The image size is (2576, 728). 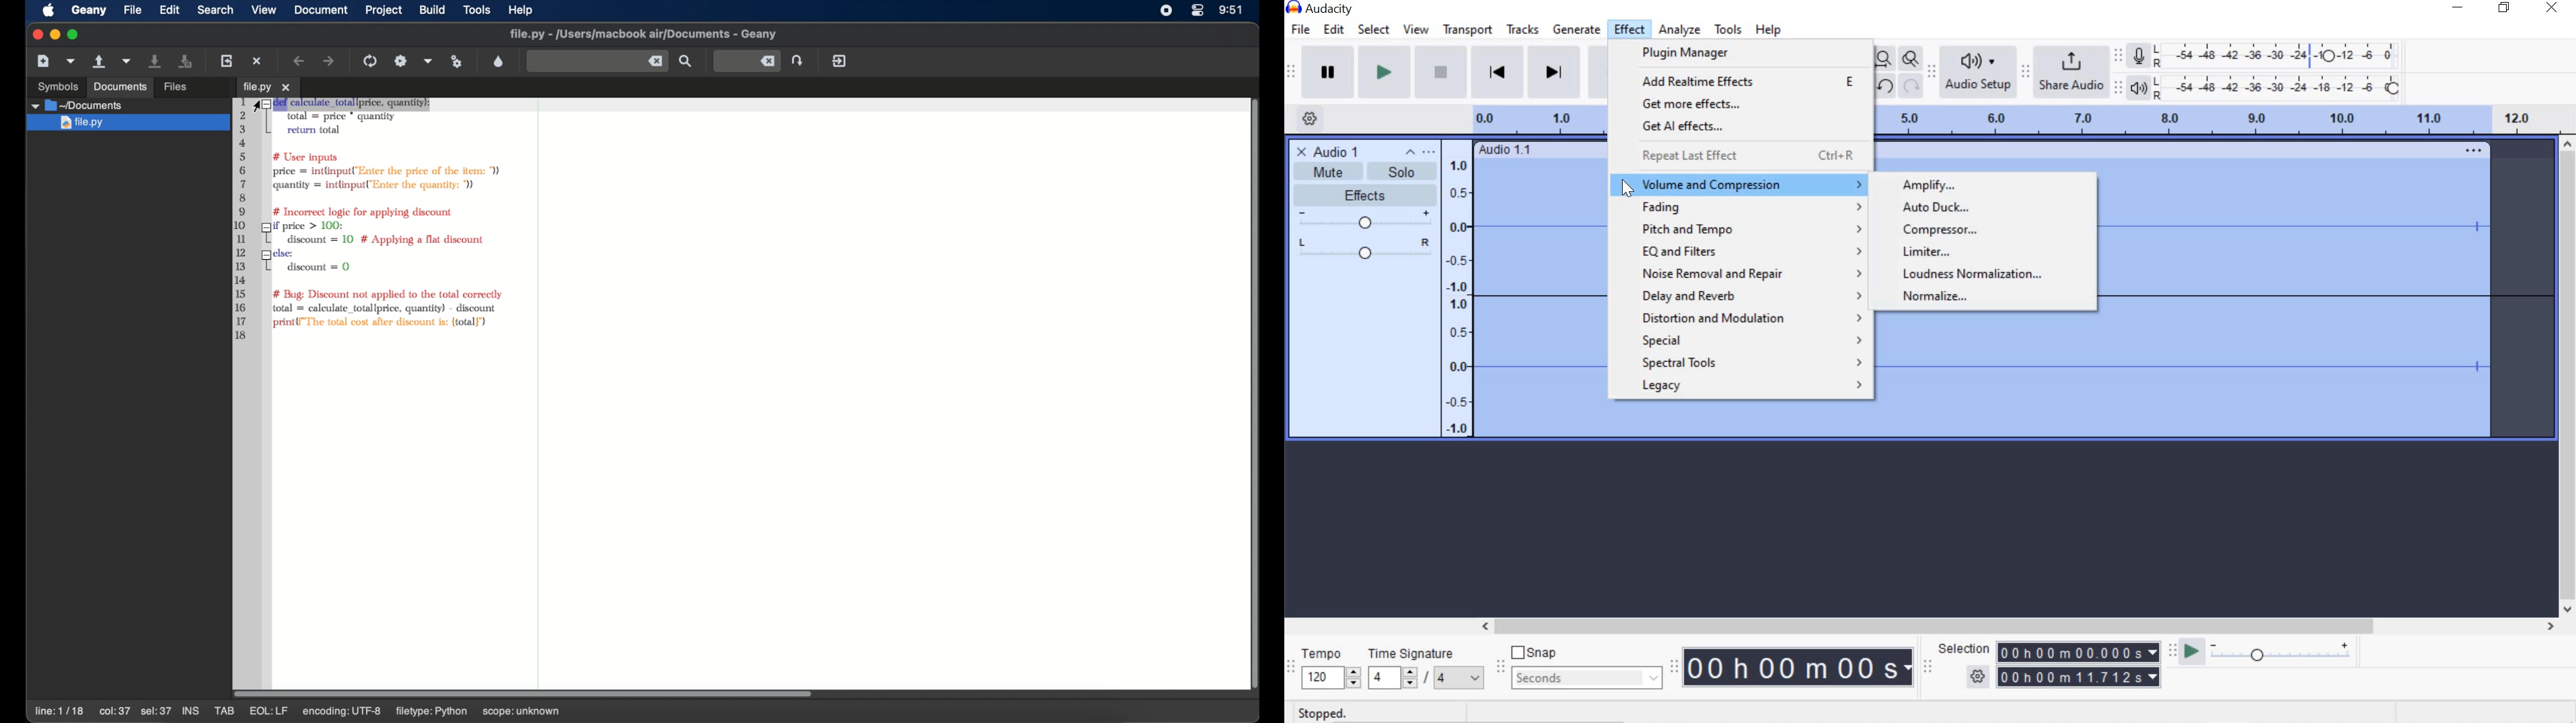 What do you see at coordinates (1800, 668) in the screenshot?
I see `Time` at bounding box center [1800, 668].